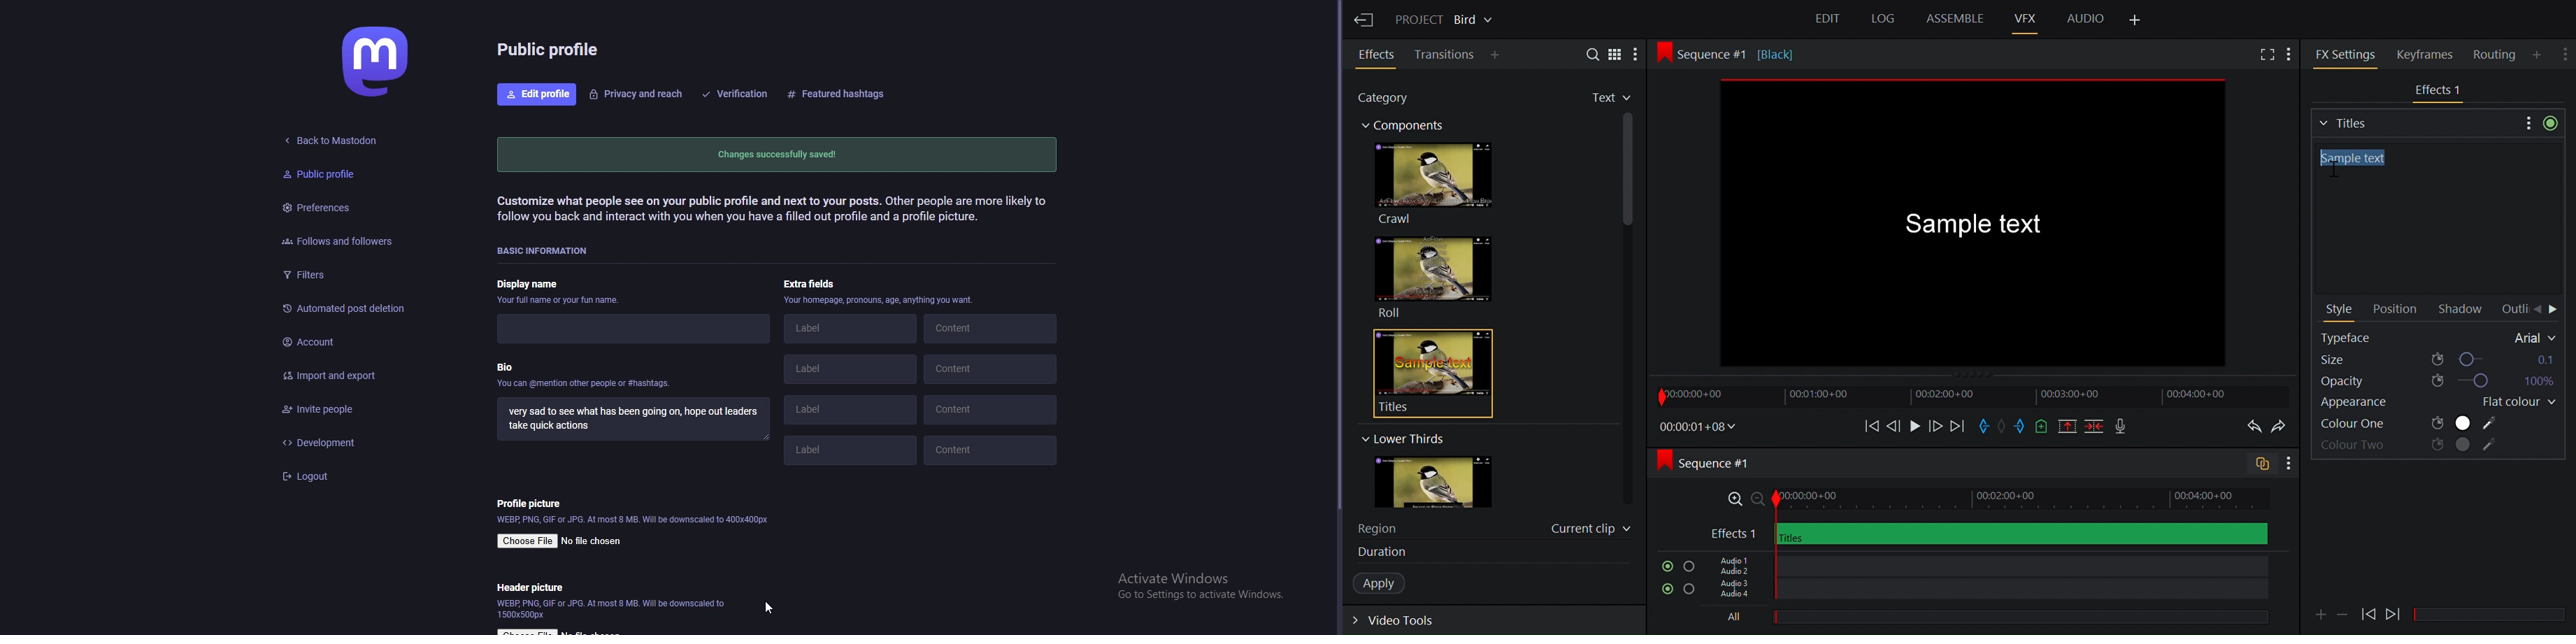  What do you see at coordinates (519, 364) in the screenshot?
I see `bio` at bounding box center [519, 364].